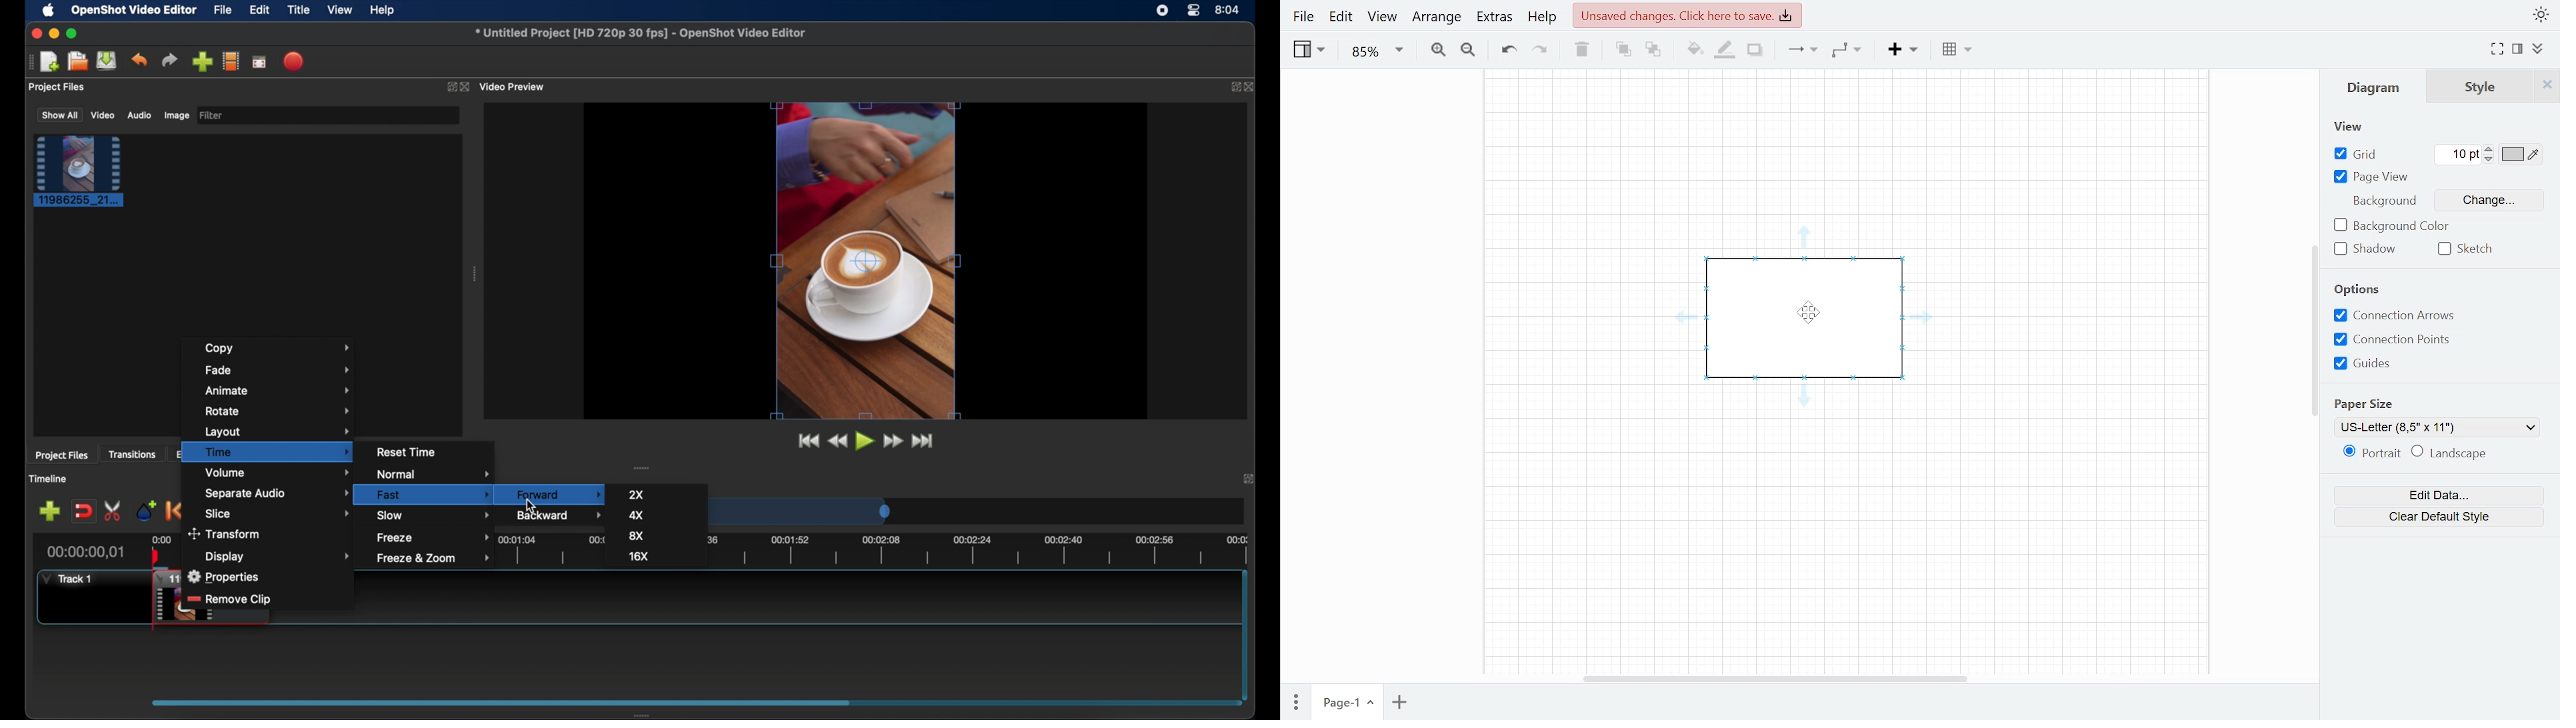 The image size is (2576, 728). What do you see at coordinates (2460, 154) in the screenshot?
I see `Grid count` at bounding box center [2460, 154].